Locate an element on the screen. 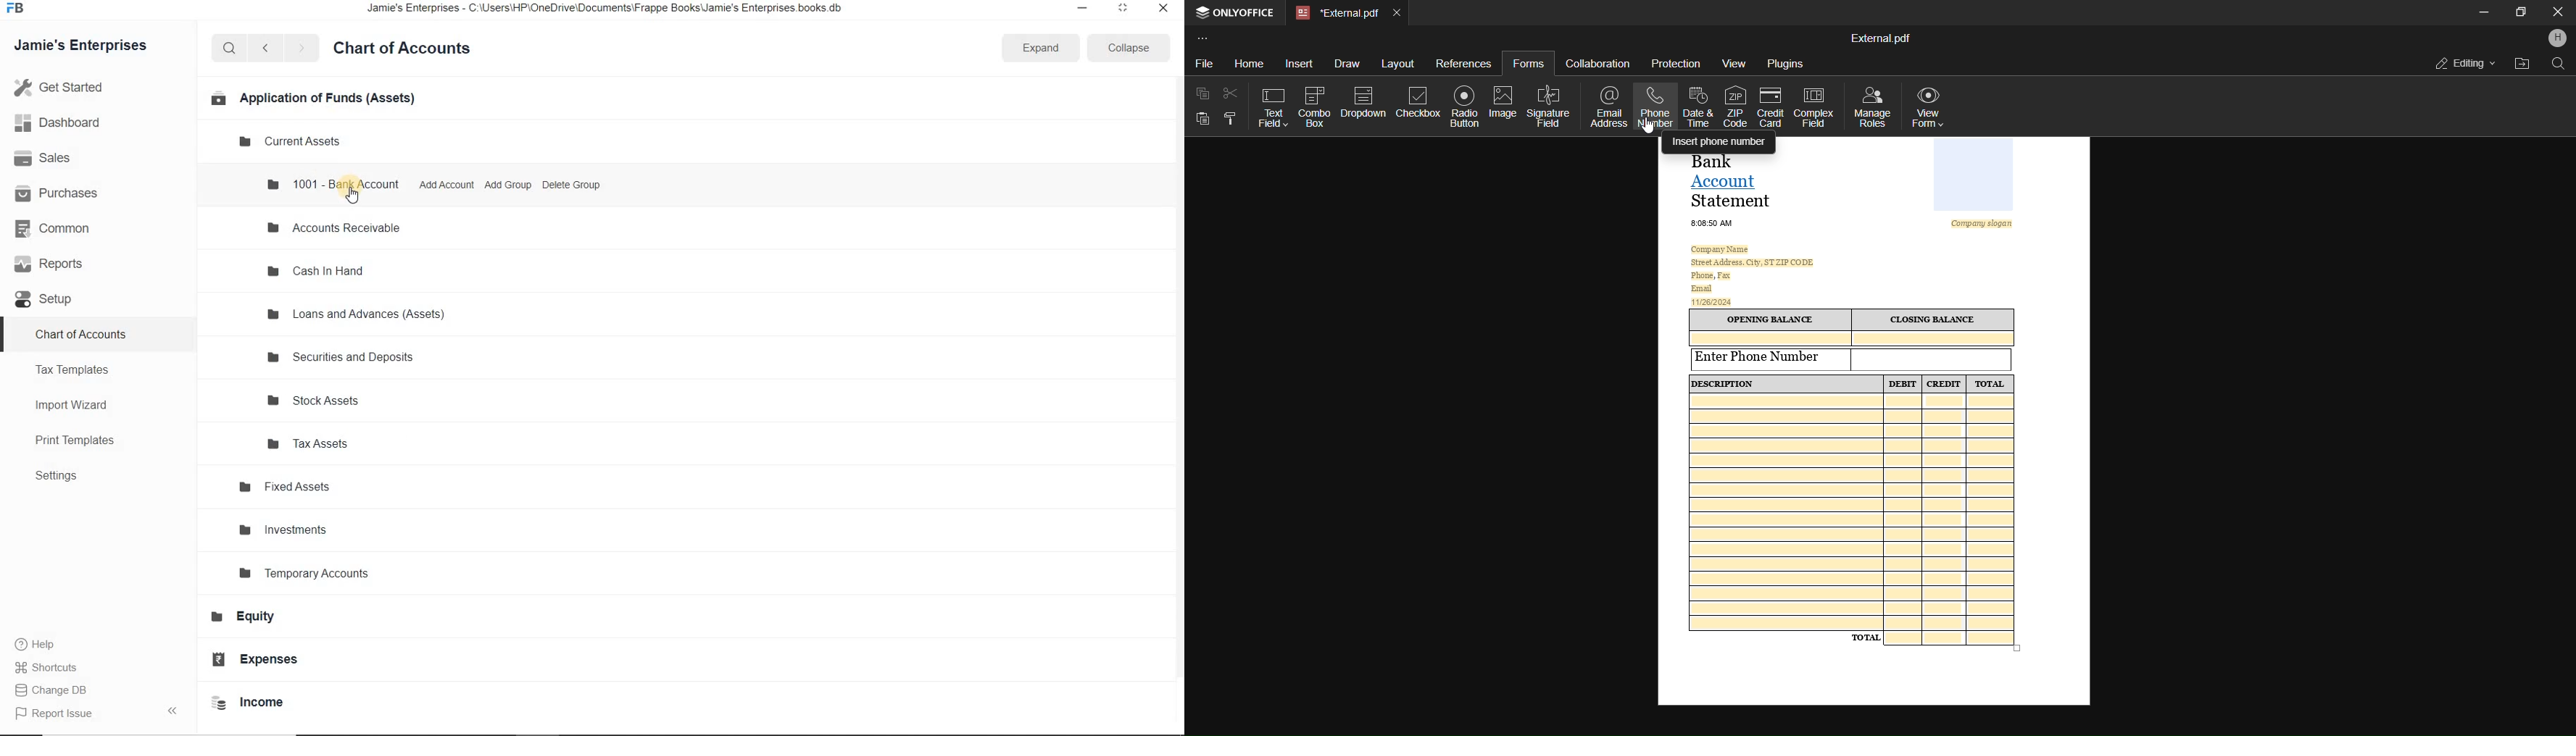 The height and width of the screenshot is (756, 2576). Accounts Receivable is located at coordinates (339, 228).